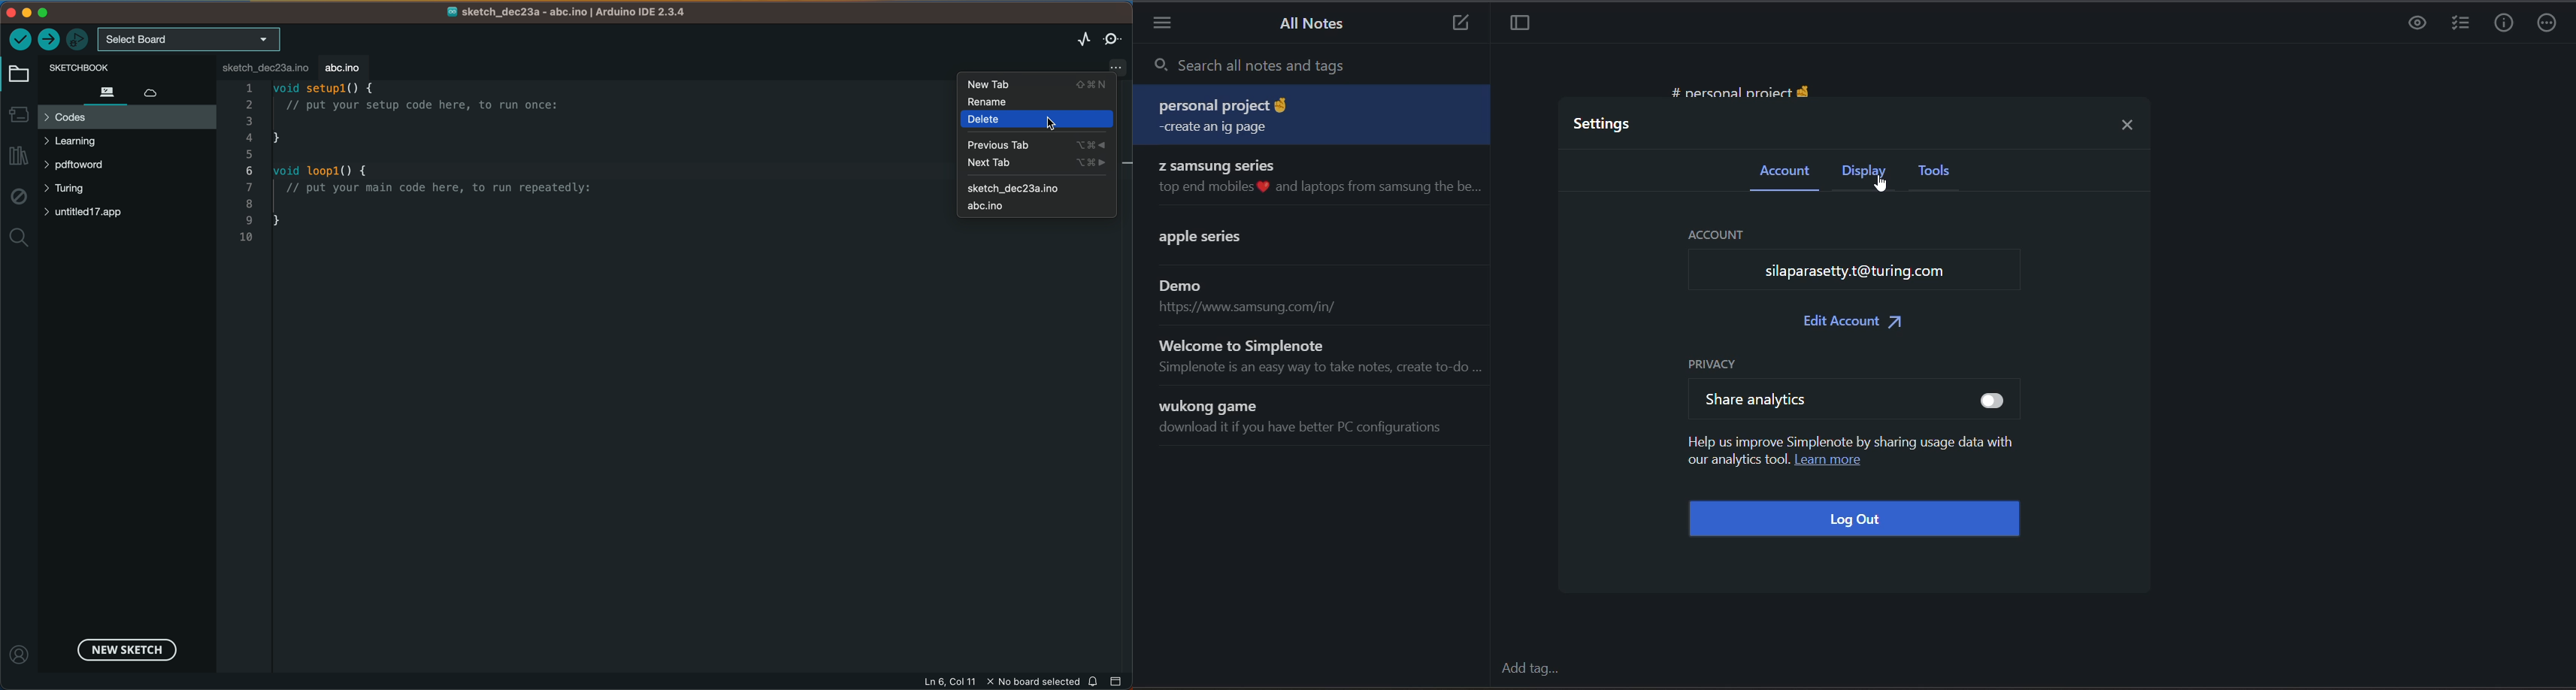  Describe the element at coordinates (1322, 355) in the screenshot. I see `note title and preview` at that location.